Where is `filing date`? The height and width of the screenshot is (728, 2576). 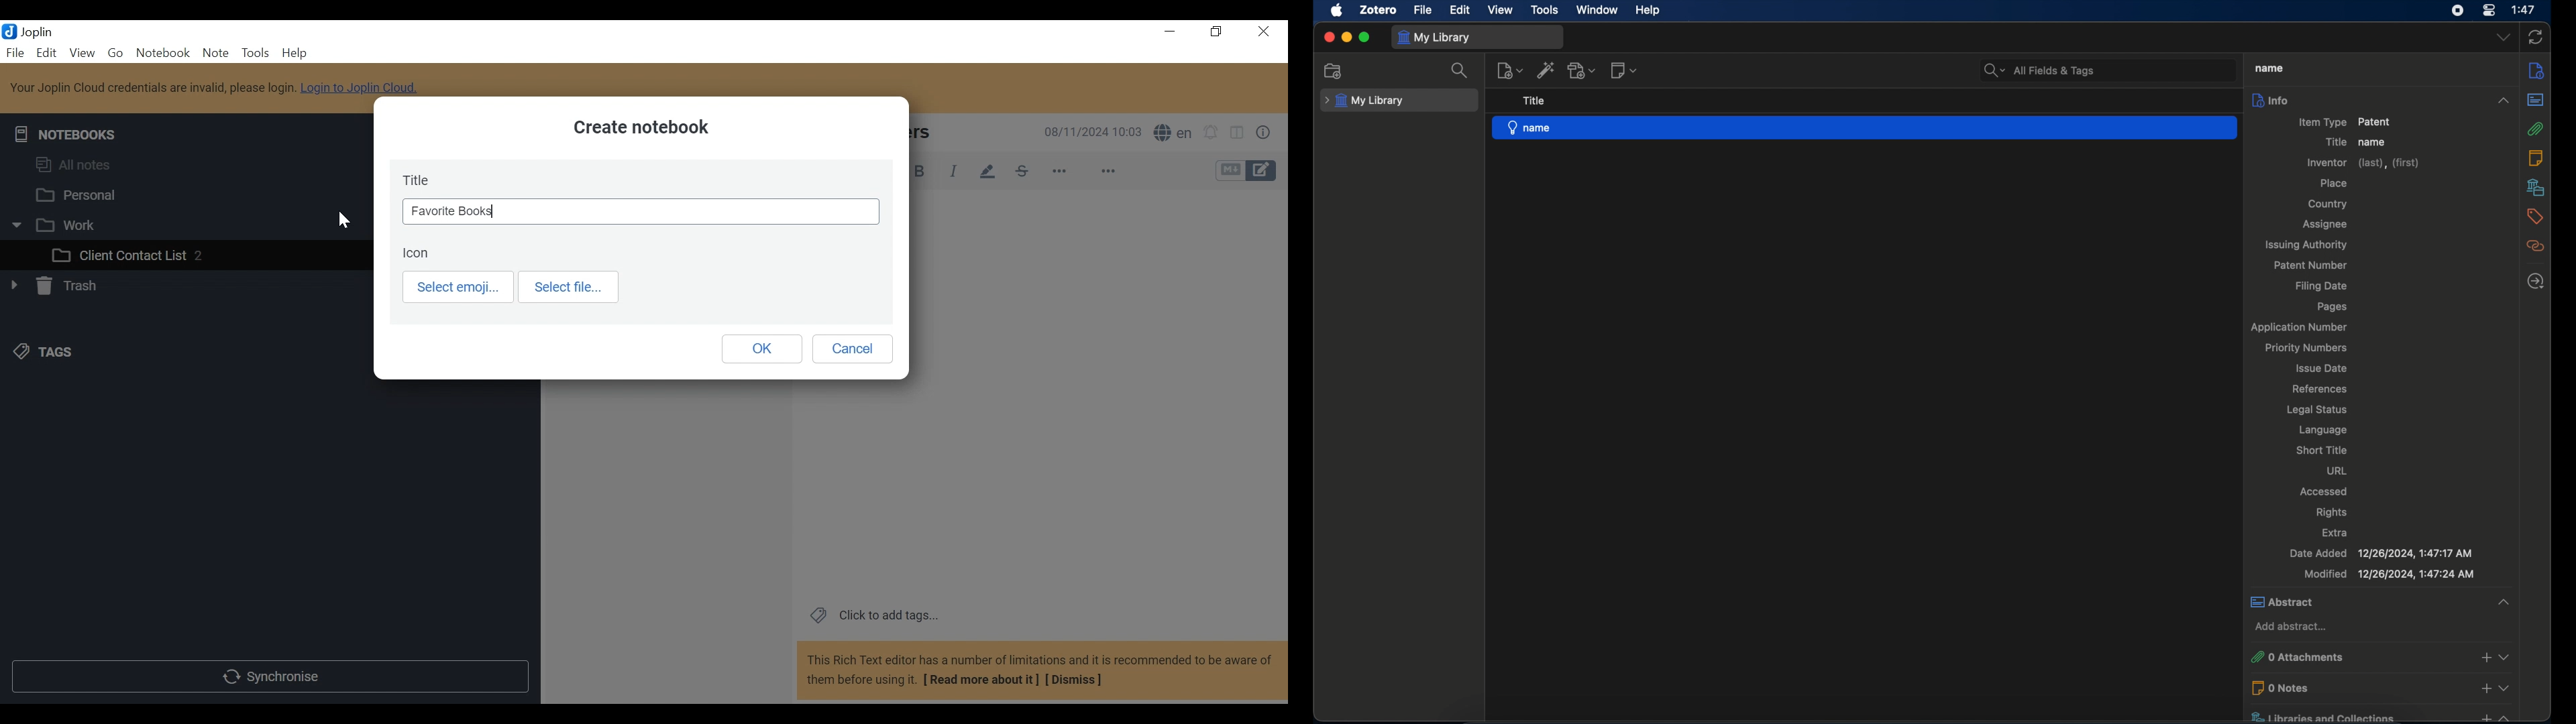 filing date is located at coordinates (2322, 287).